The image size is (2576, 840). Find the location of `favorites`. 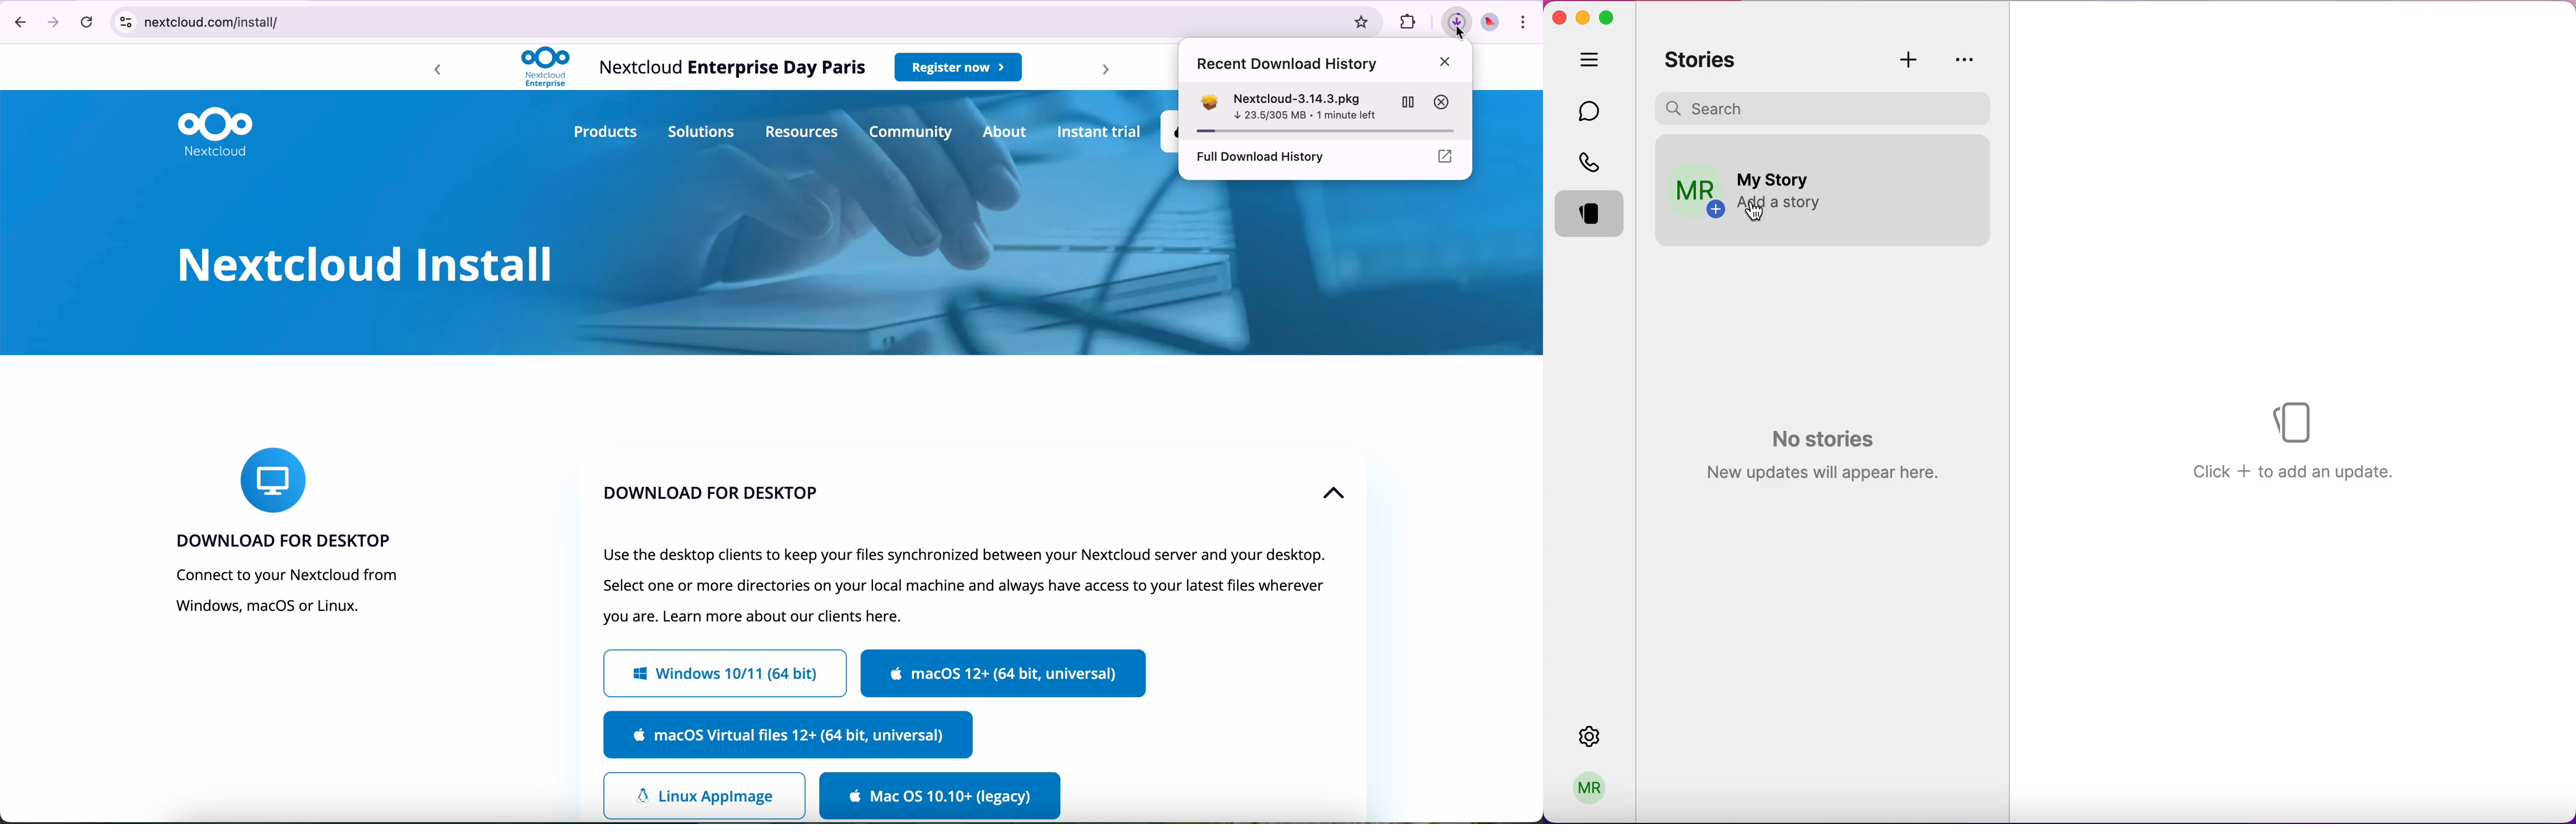

favorites is located at coordinates (1356, 21).